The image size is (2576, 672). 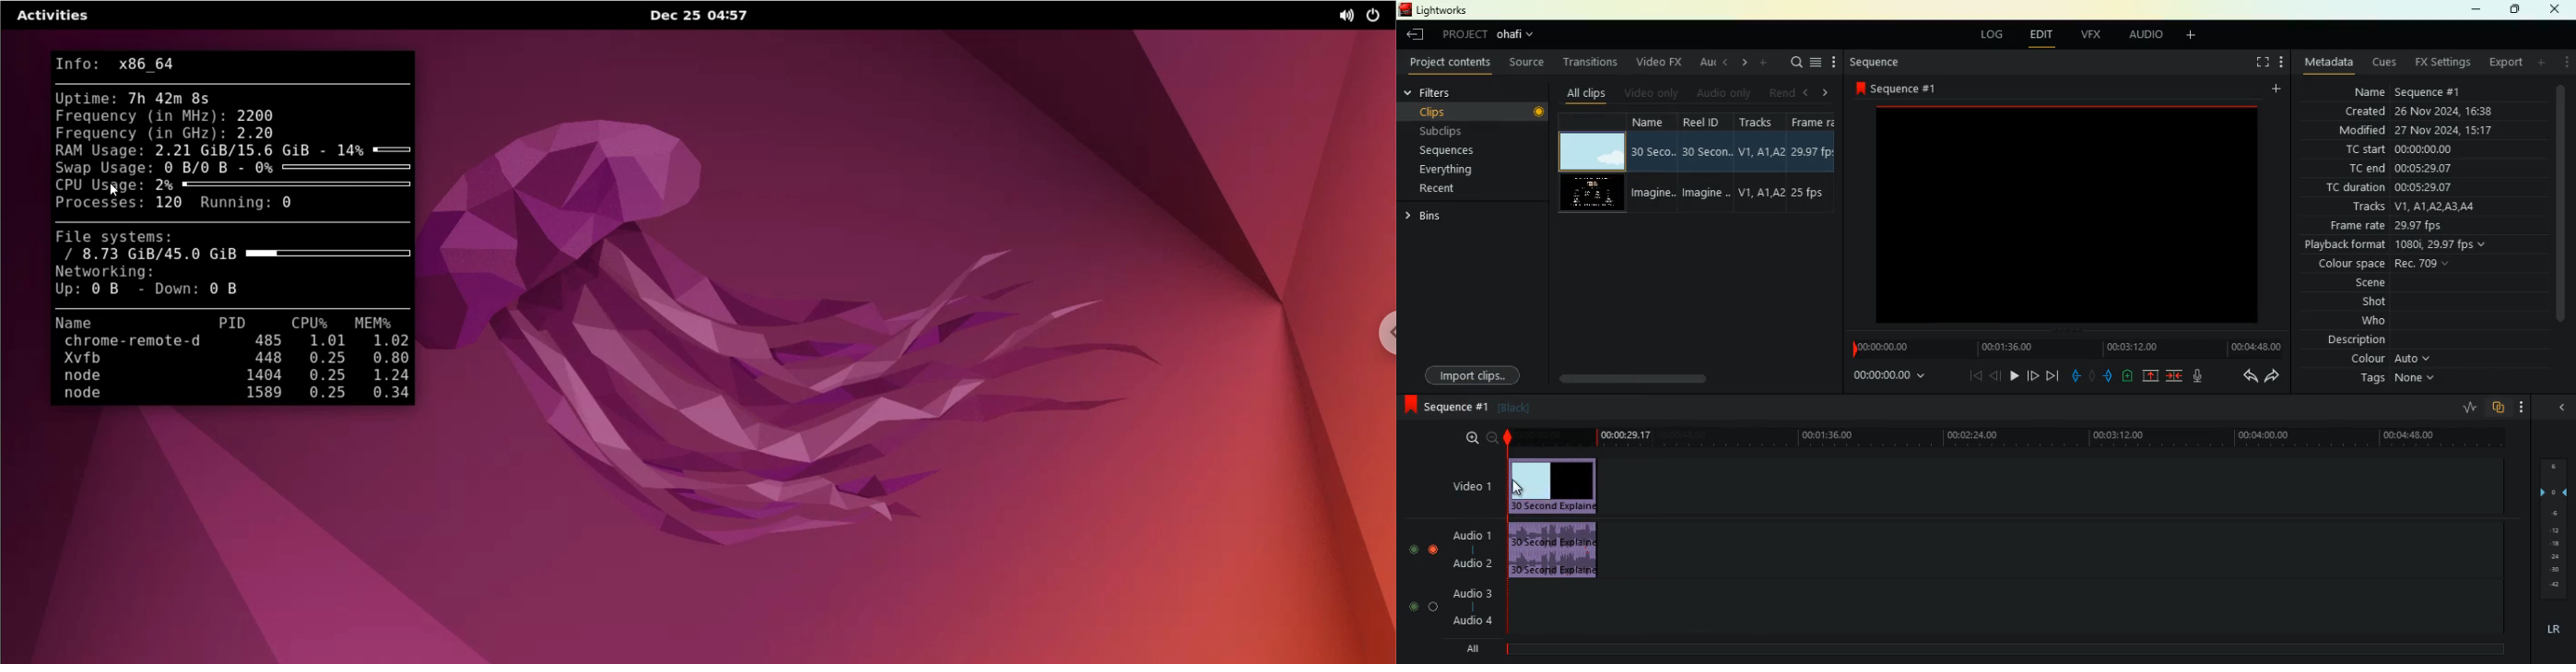 I want to click on audio1, so click(x=1468, y=532).